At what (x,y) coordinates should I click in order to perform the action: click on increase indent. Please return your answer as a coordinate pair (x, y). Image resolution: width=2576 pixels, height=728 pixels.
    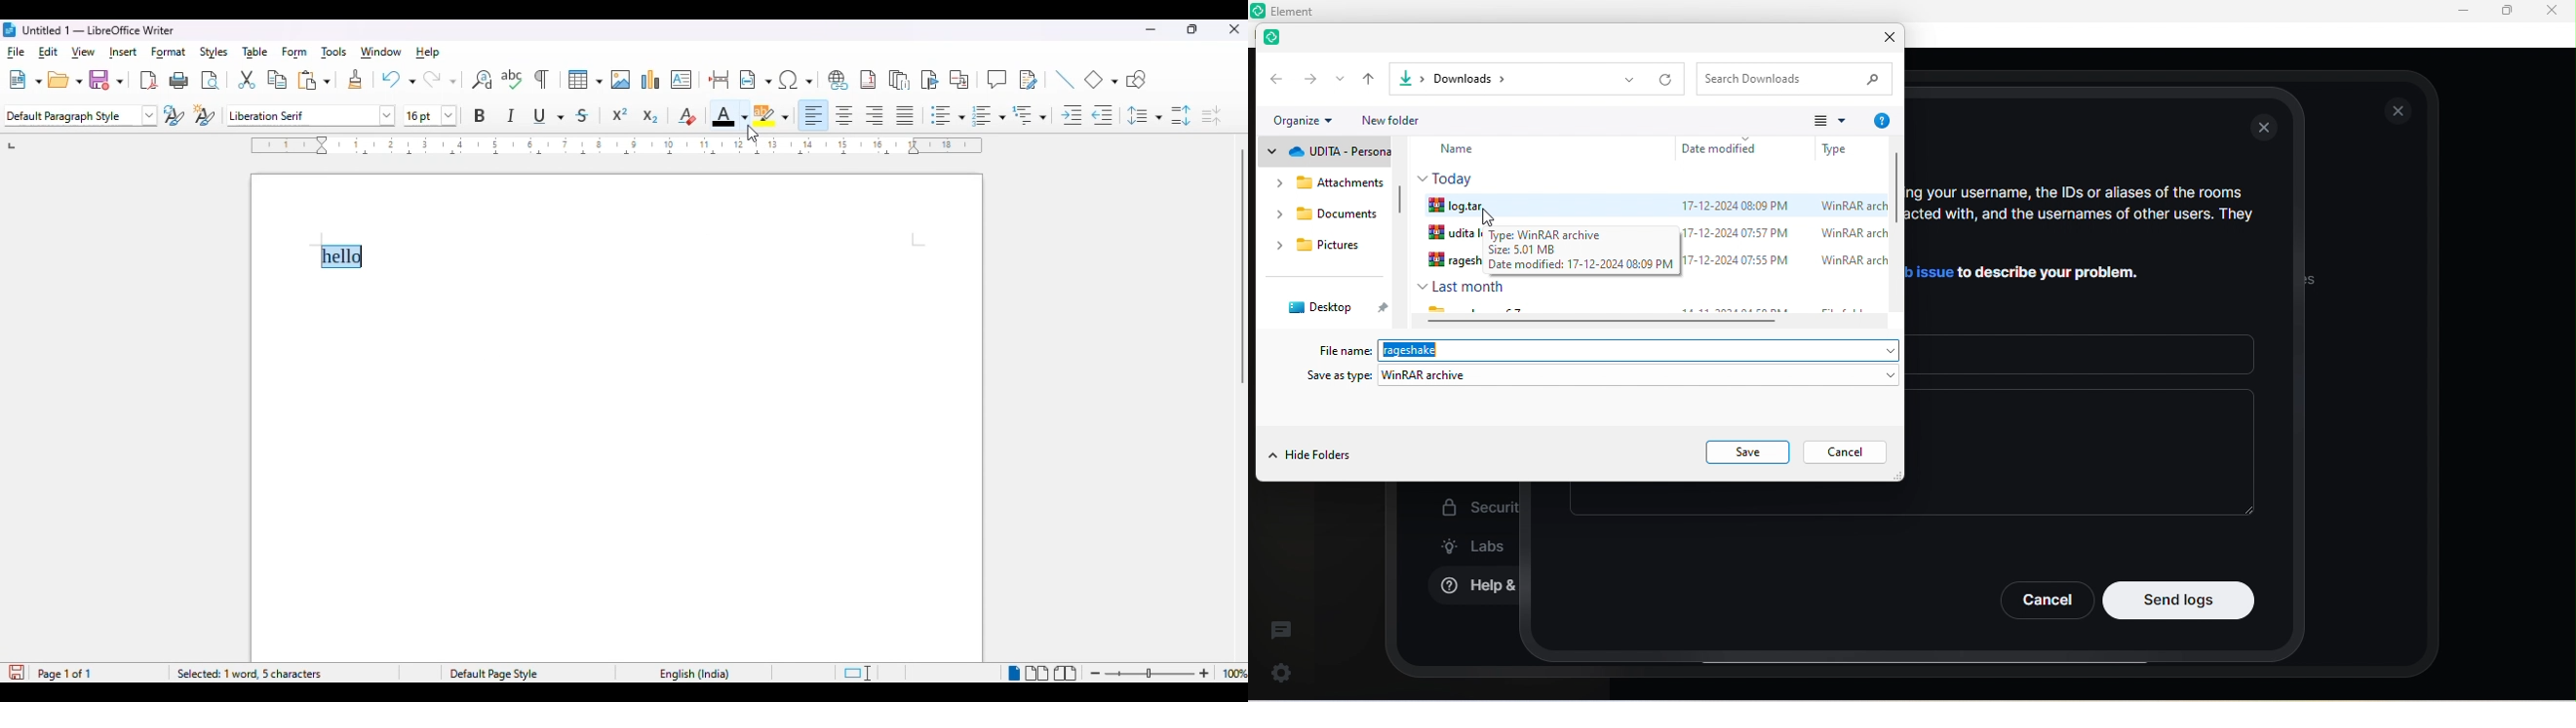
    Looking at the image, I should click on (1071, 116).